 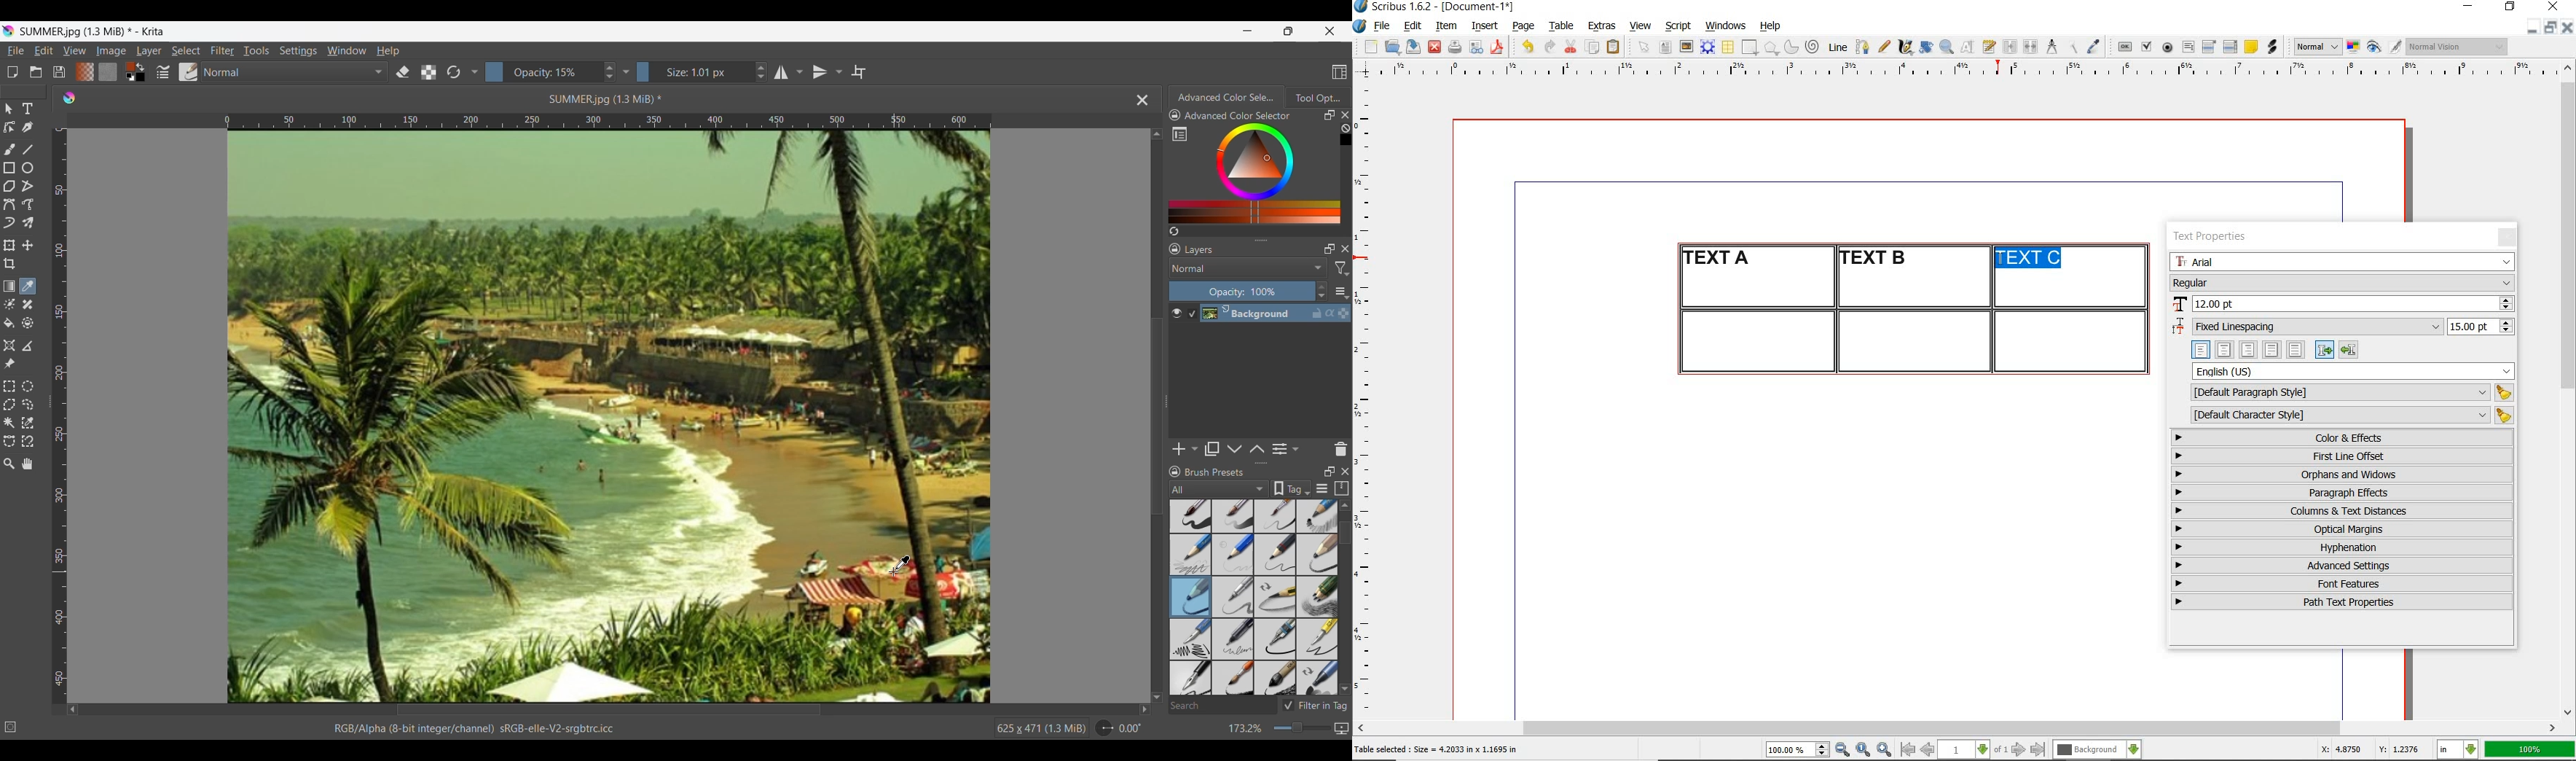 I want to click on Lock docker, so click(x=1174, y=116).